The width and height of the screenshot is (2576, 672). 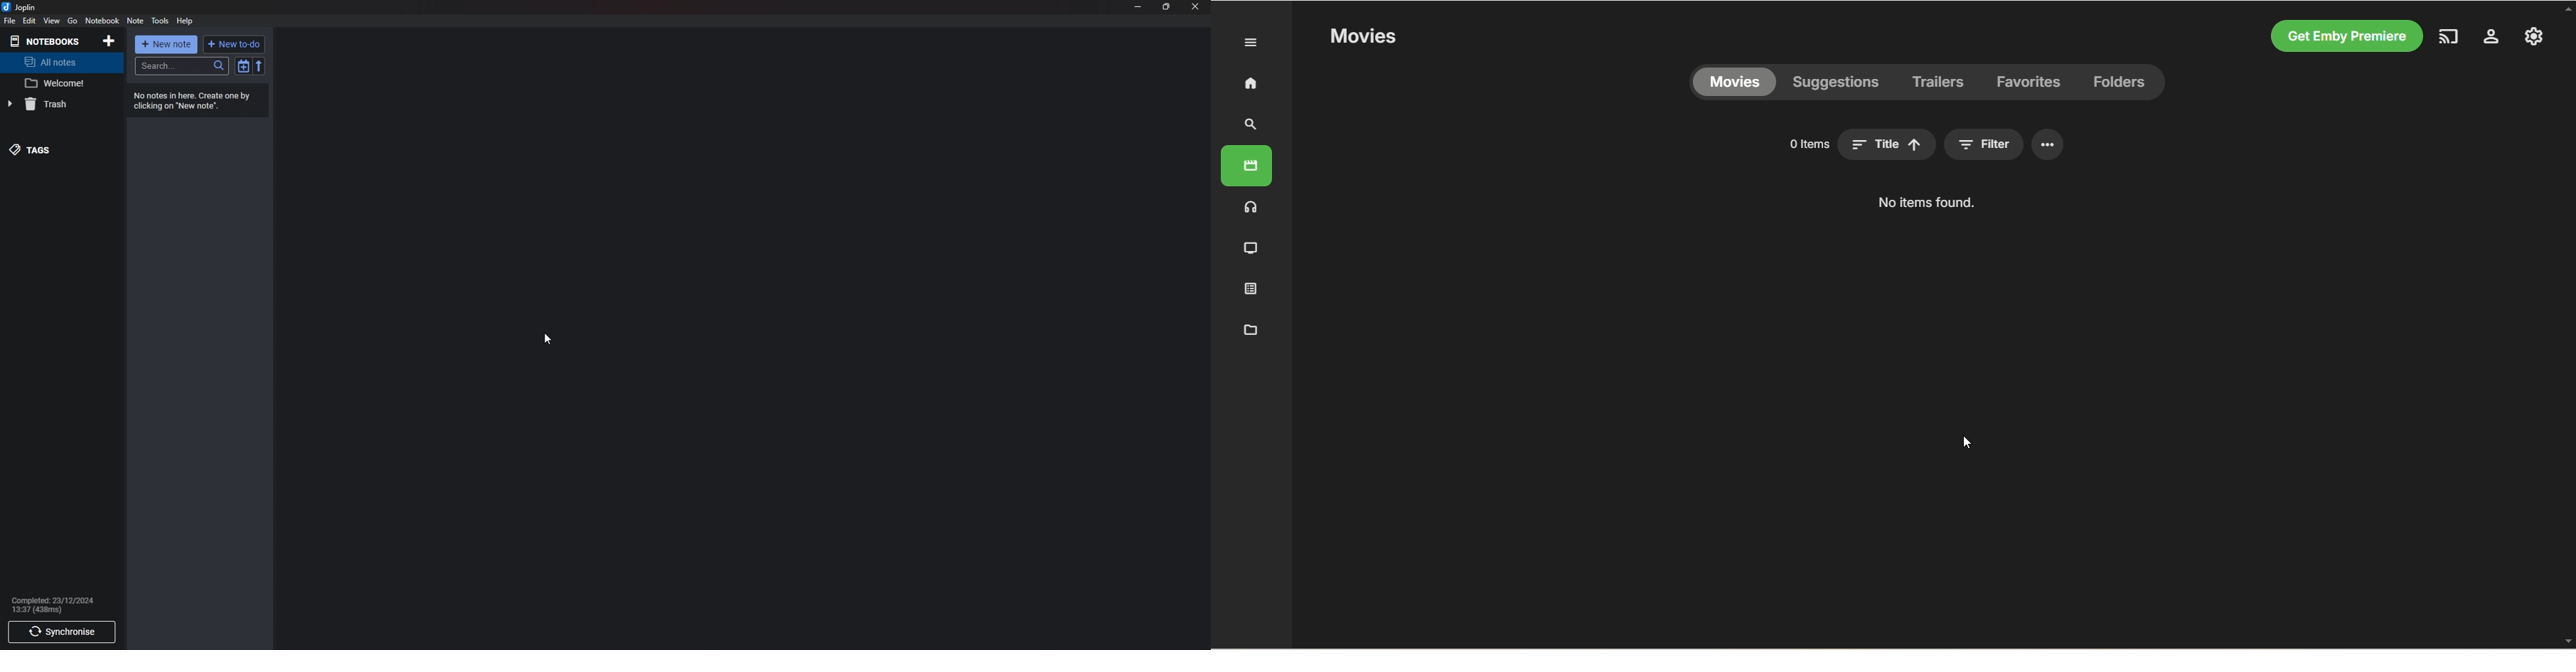 I want to click on Minimize, so click(x=1139, y=8).